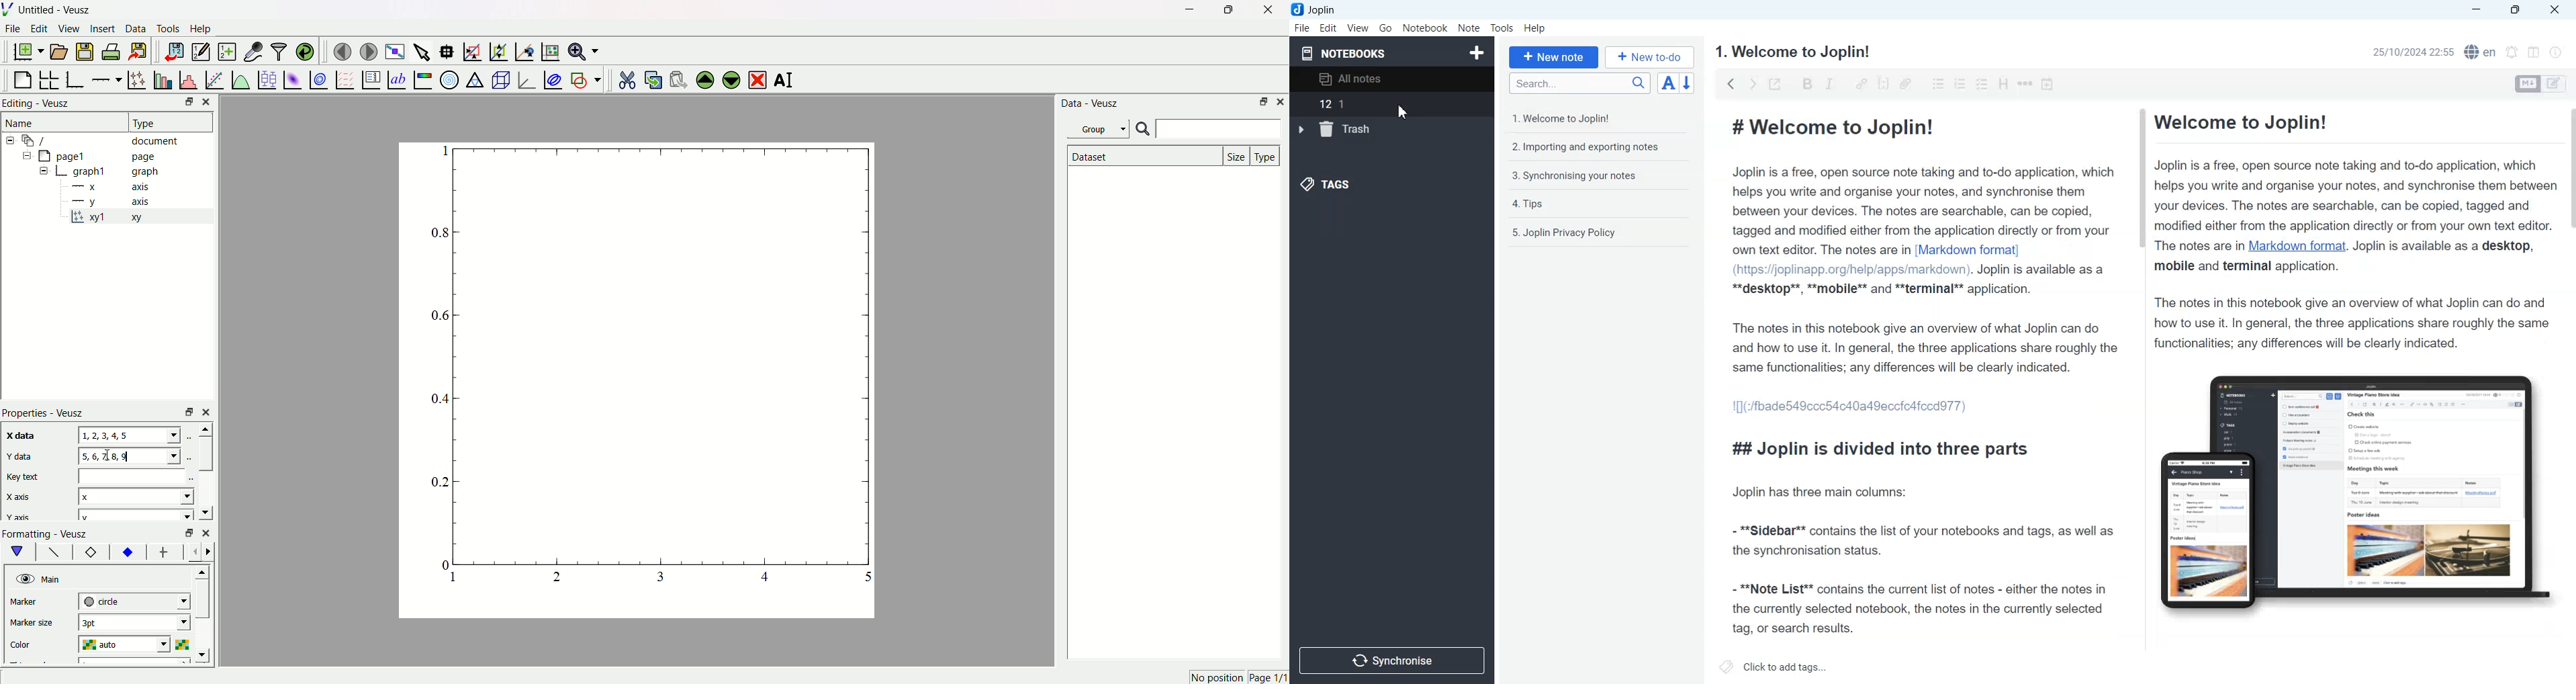 Image resolution: width=2576 pixels, height=700 pixels. What do you see at coordinates (2555, 52) in the screenshot?
I see `Note Properties` at bounding box center [2555, 52].